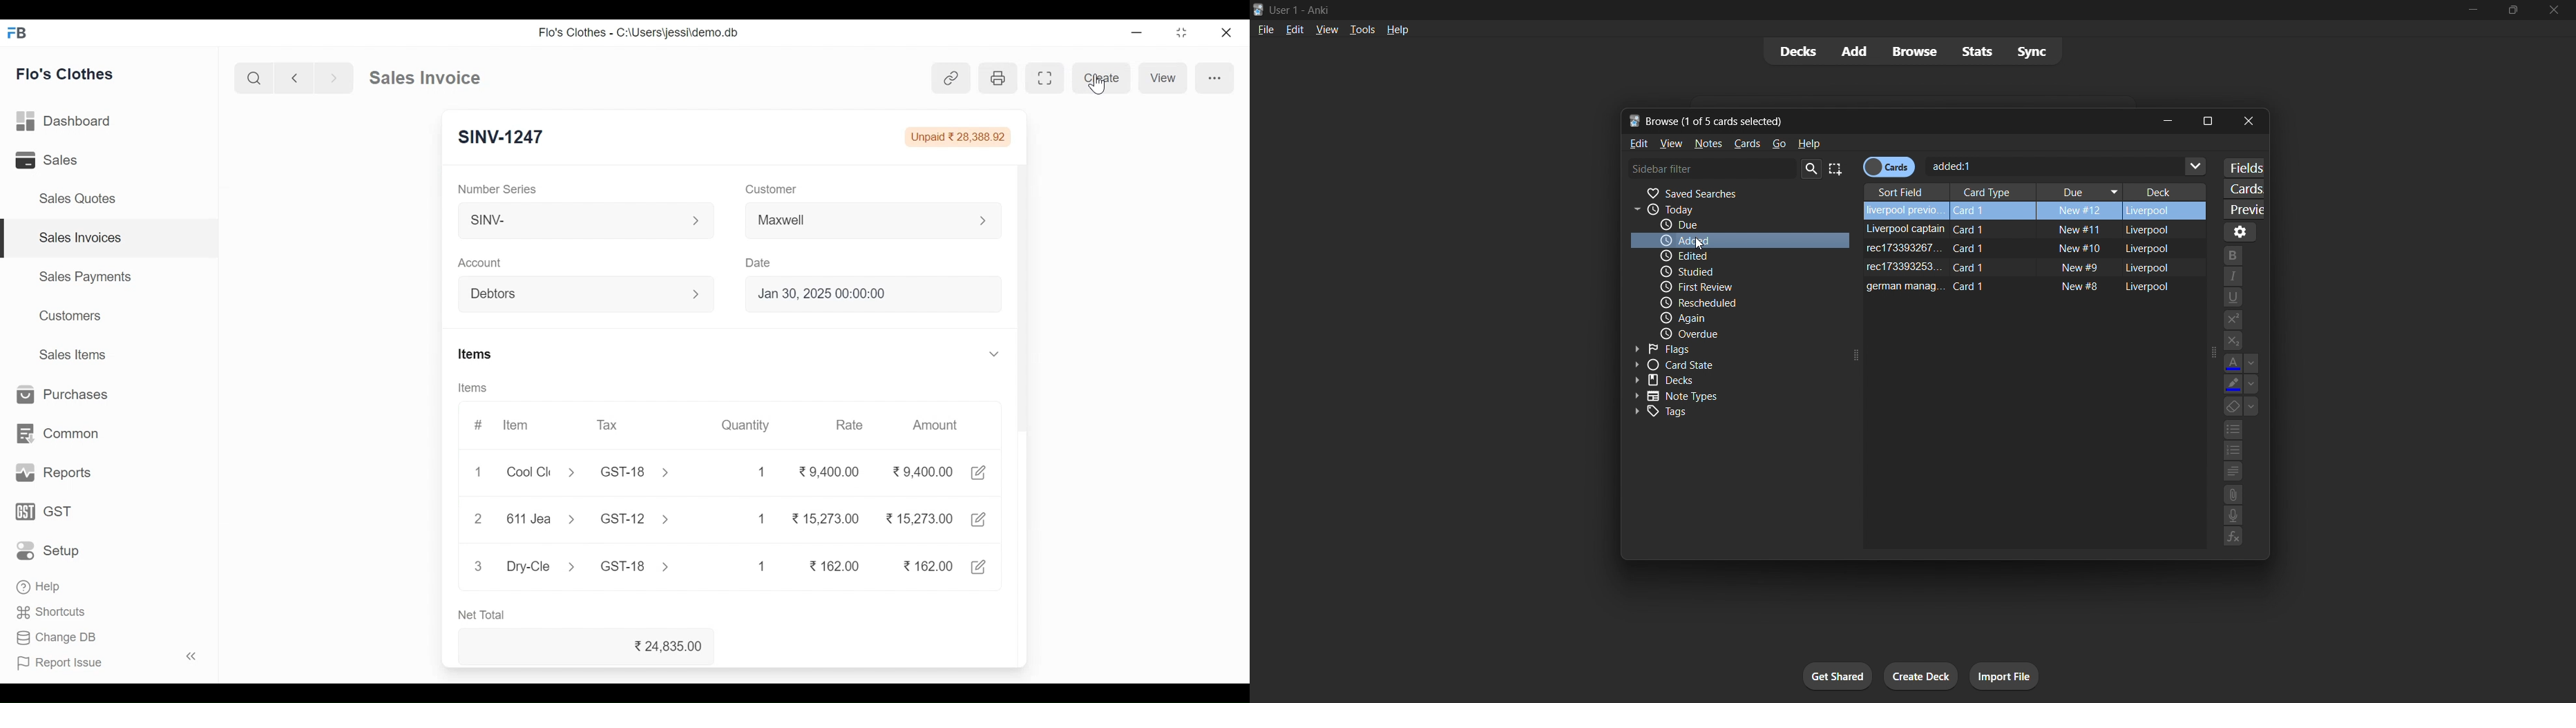  I want to click on Sales Invoices, so click(111, 238).